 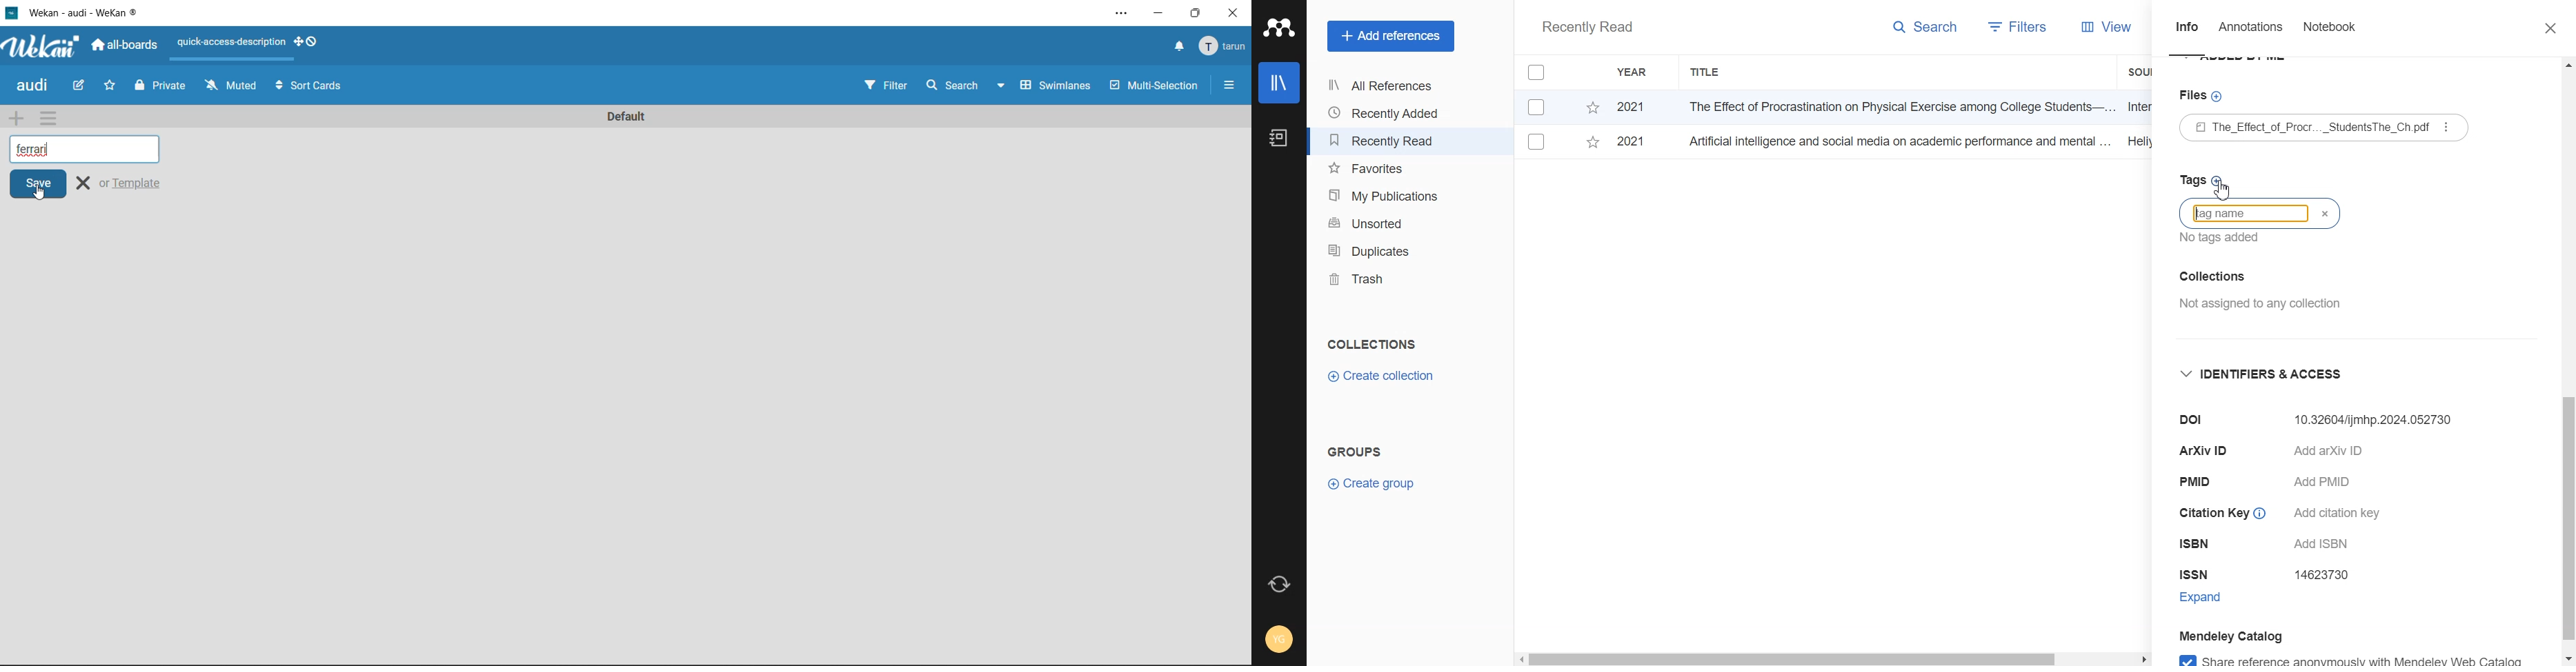 I want to click on Share reference anonymously with Mendeley web catalog, so click(x=2350, y=657).